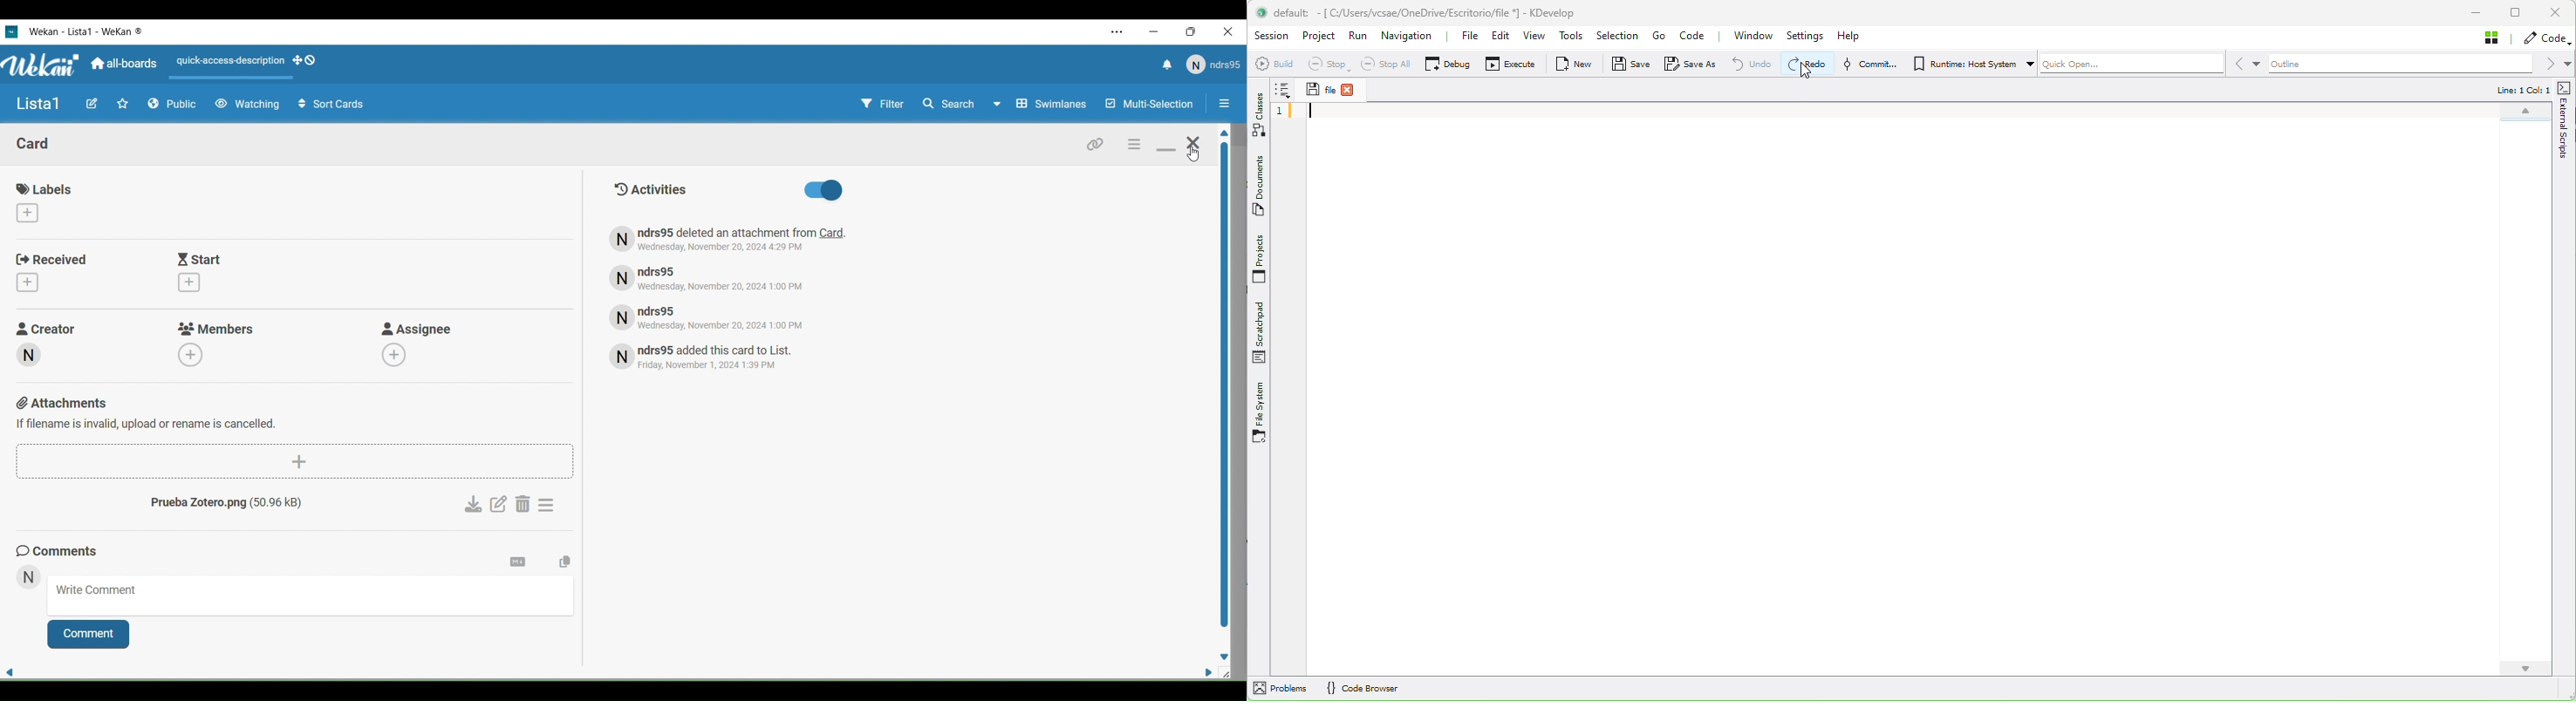 This screenshot has height=728, width=2576. Describe the element at coordinates (28, 578) in the screenshot. I see `User` at that location.